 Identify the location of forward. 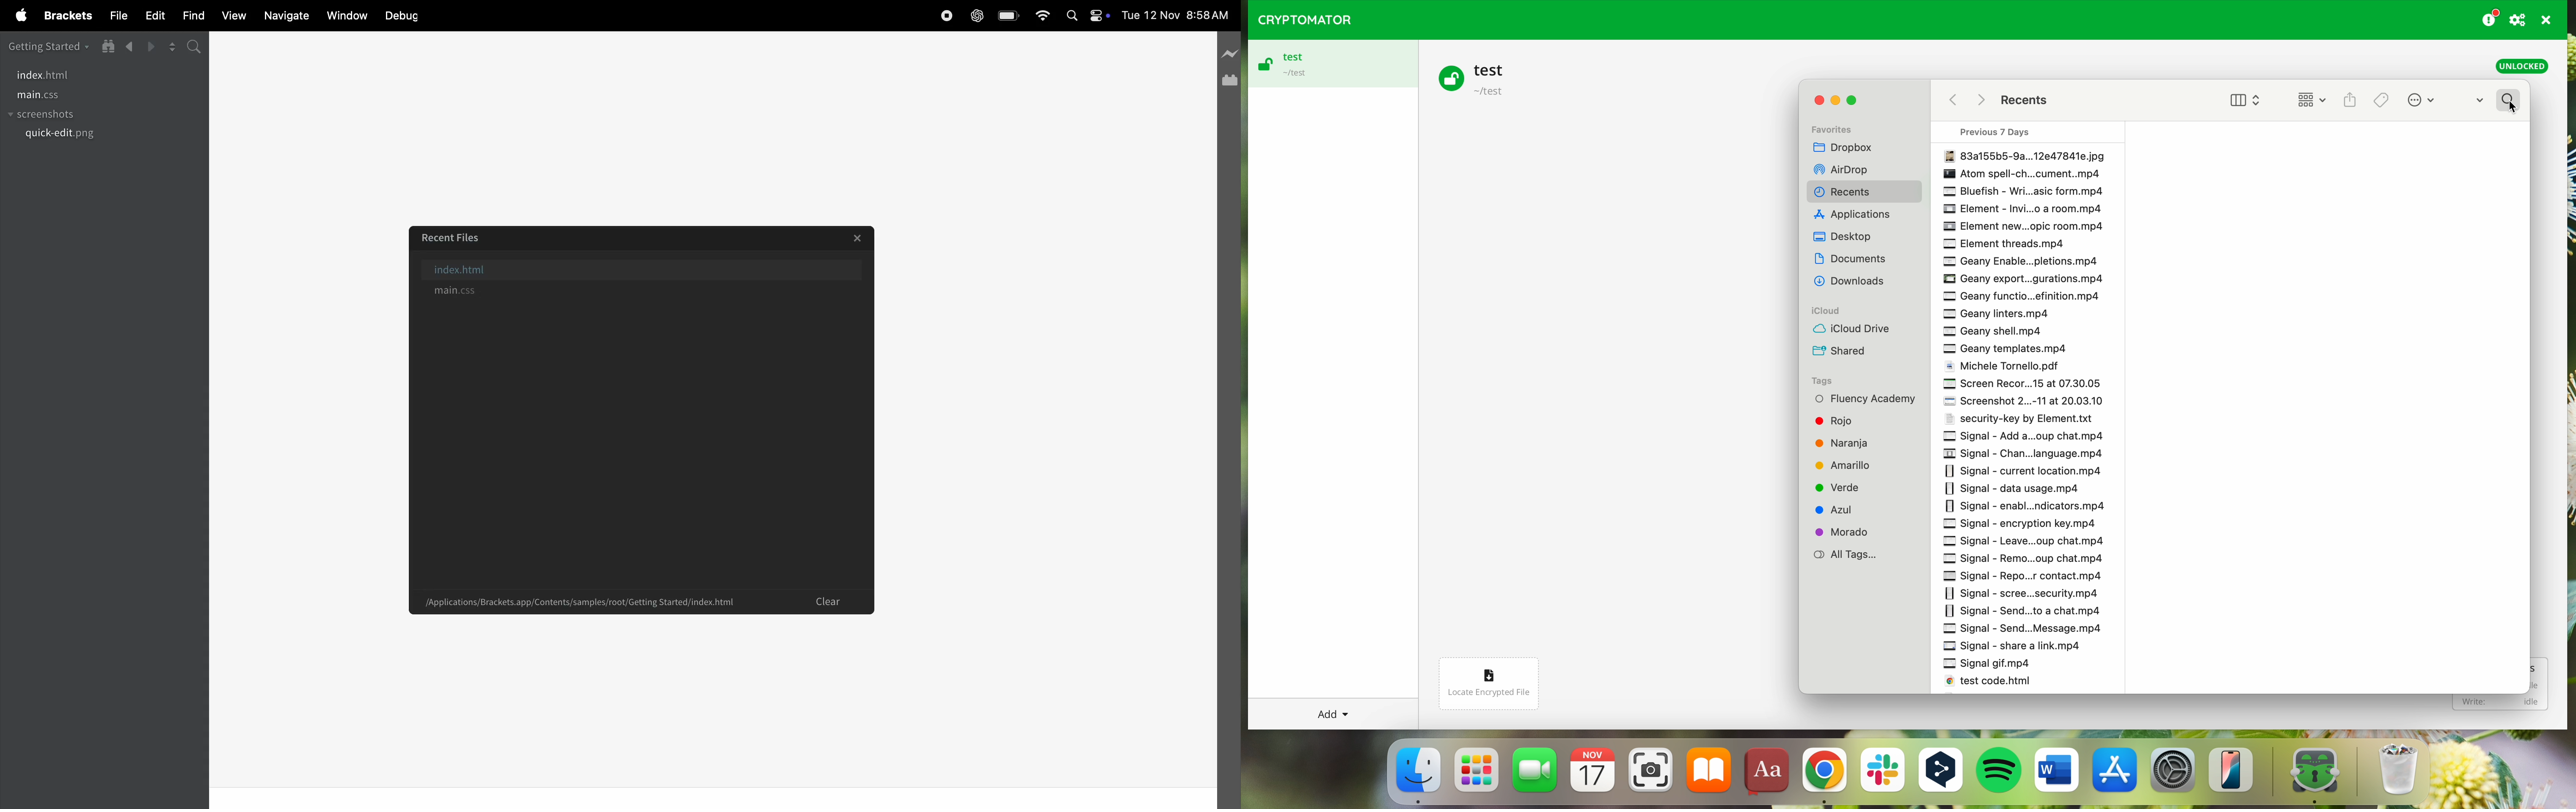
(150, 46).